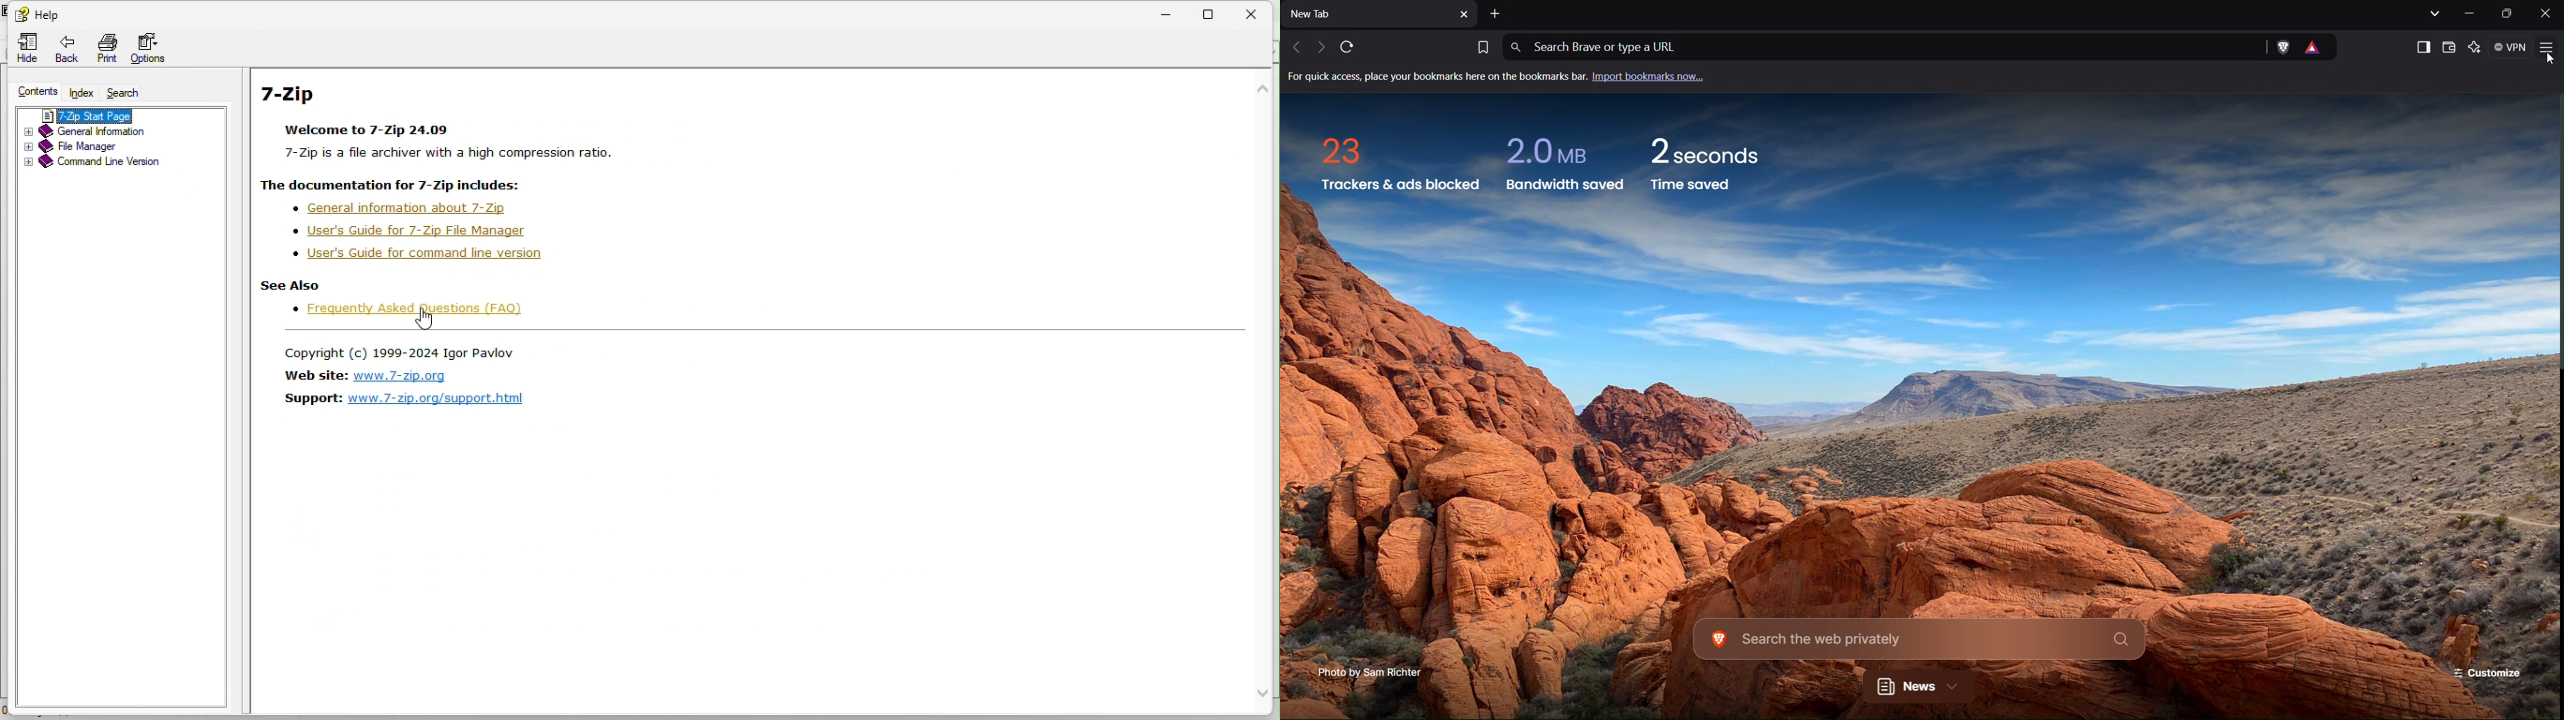  What do you see at coordinates (391, 210) in the screenshot?
I see `general information about 7-zip` at bounding box center [391, 210].